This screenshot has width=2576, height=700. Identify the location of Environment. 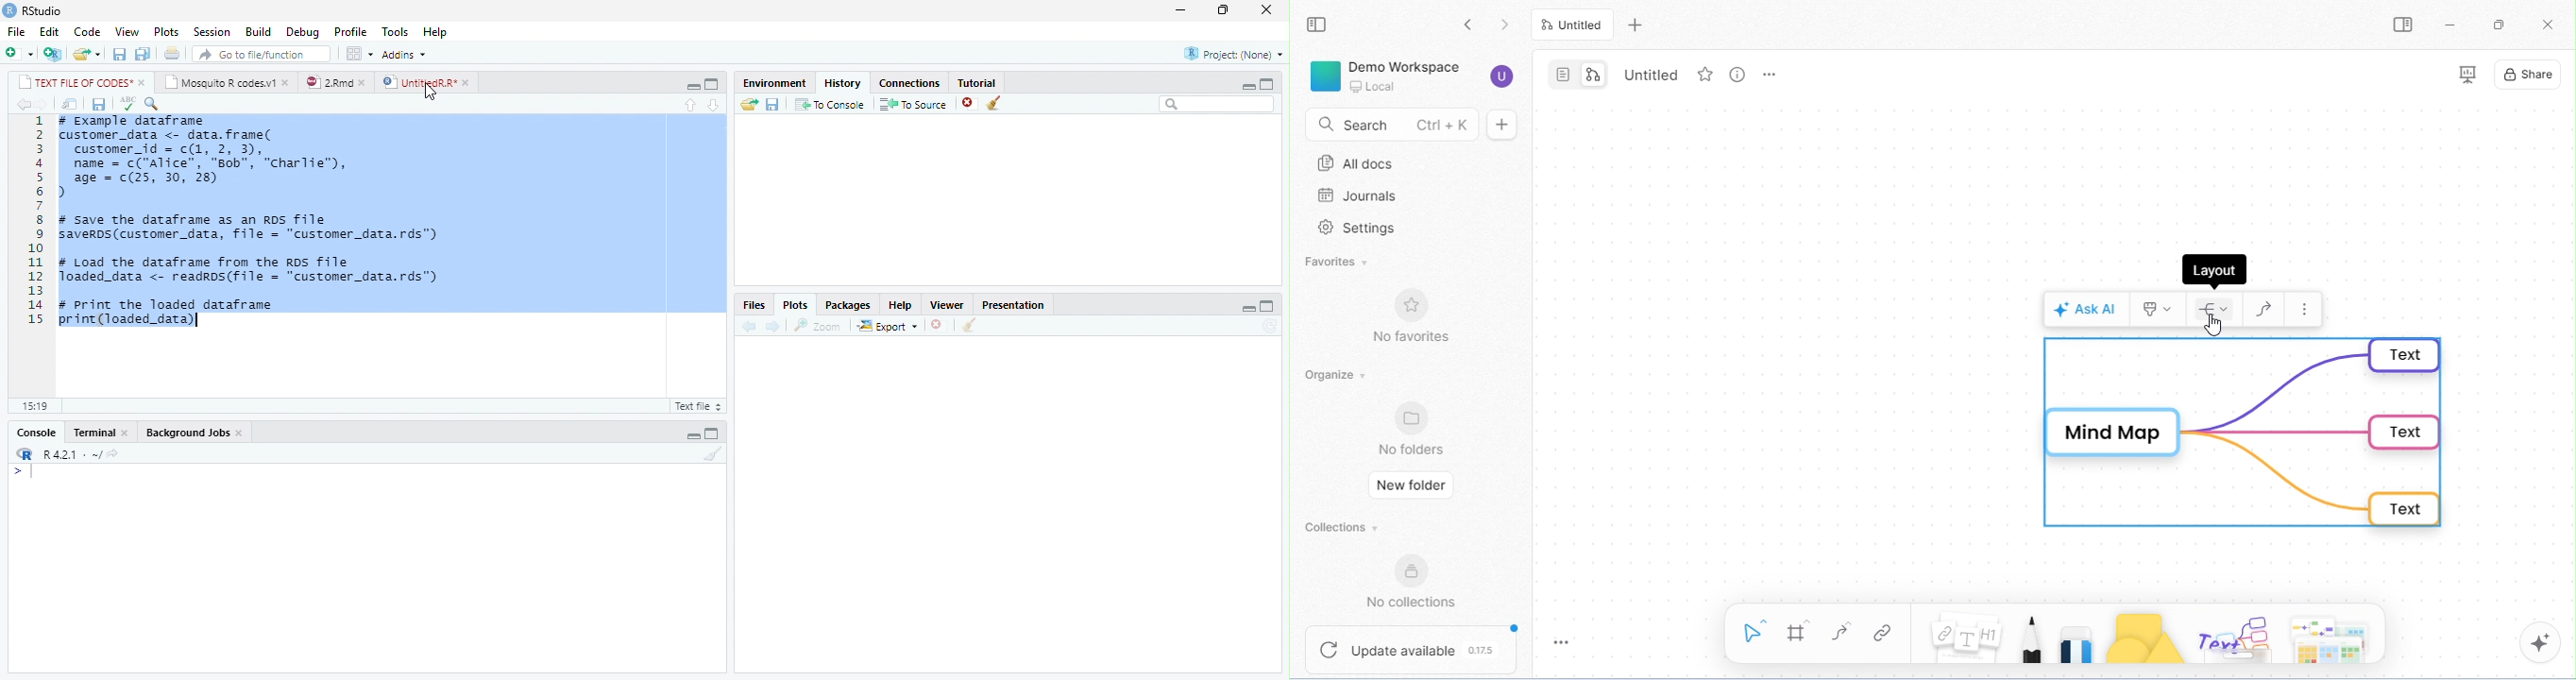
(774, 82).